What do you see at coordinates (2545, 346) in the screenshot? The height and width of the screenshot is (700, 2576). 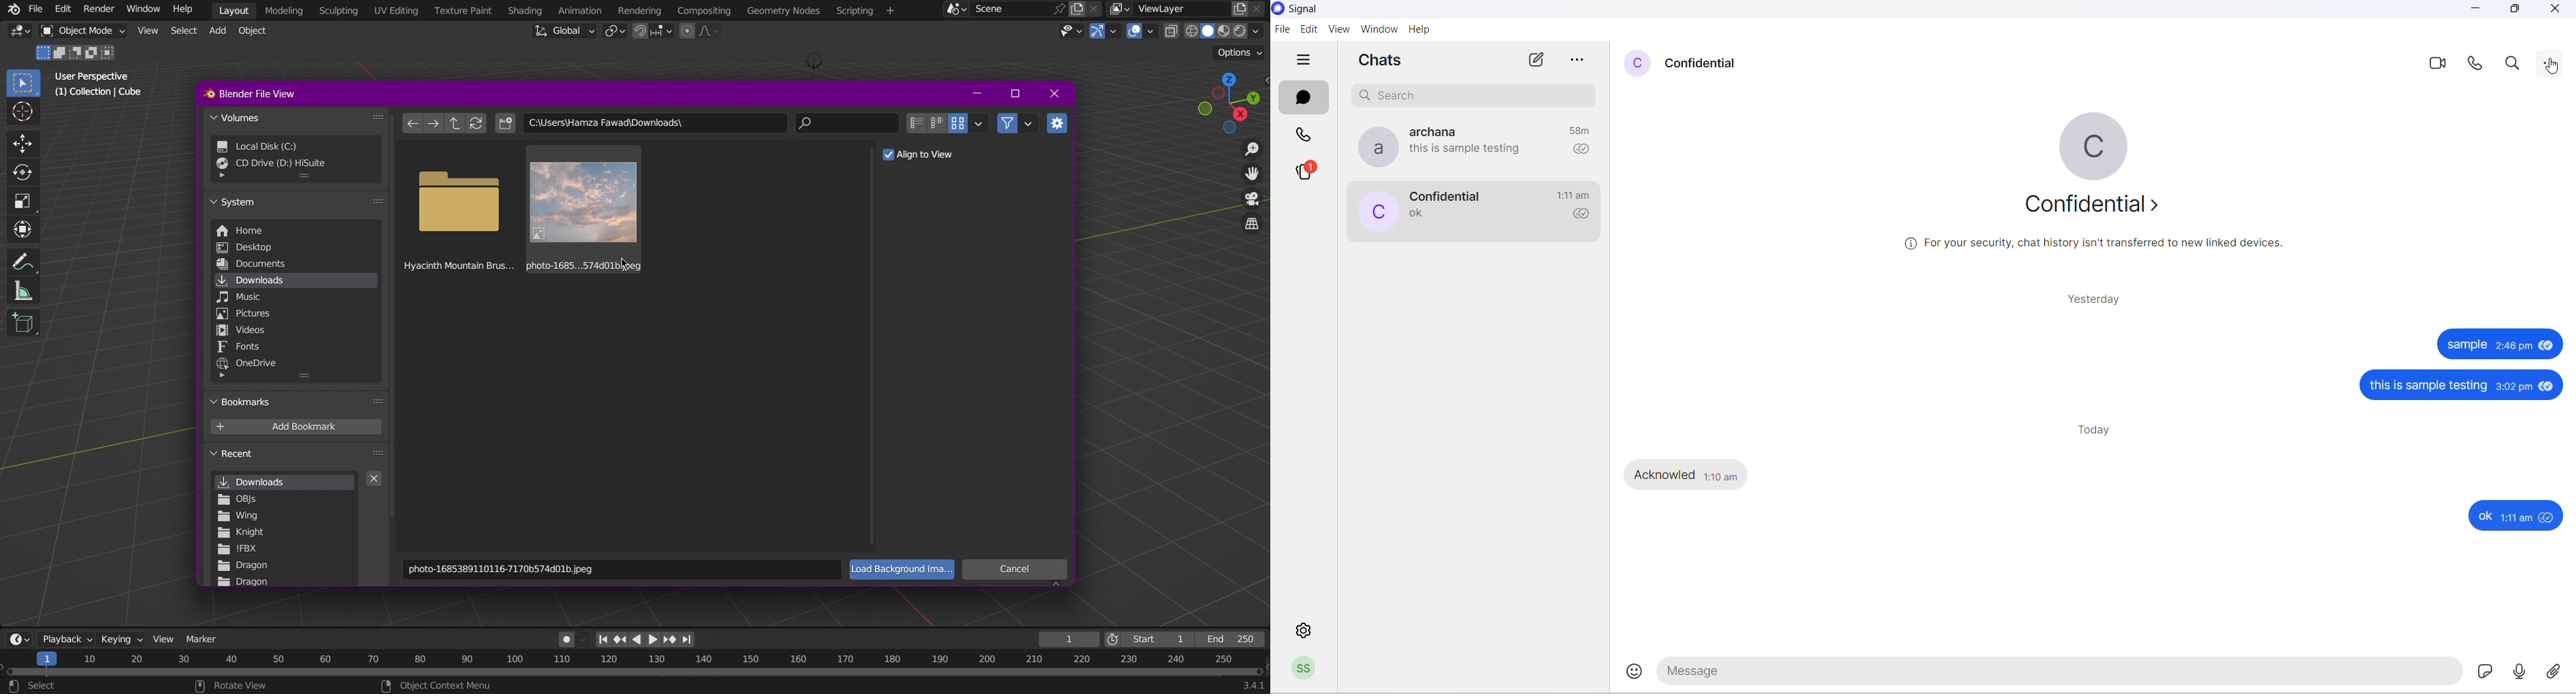 I see `seen` at bounding box center [2545, 346].